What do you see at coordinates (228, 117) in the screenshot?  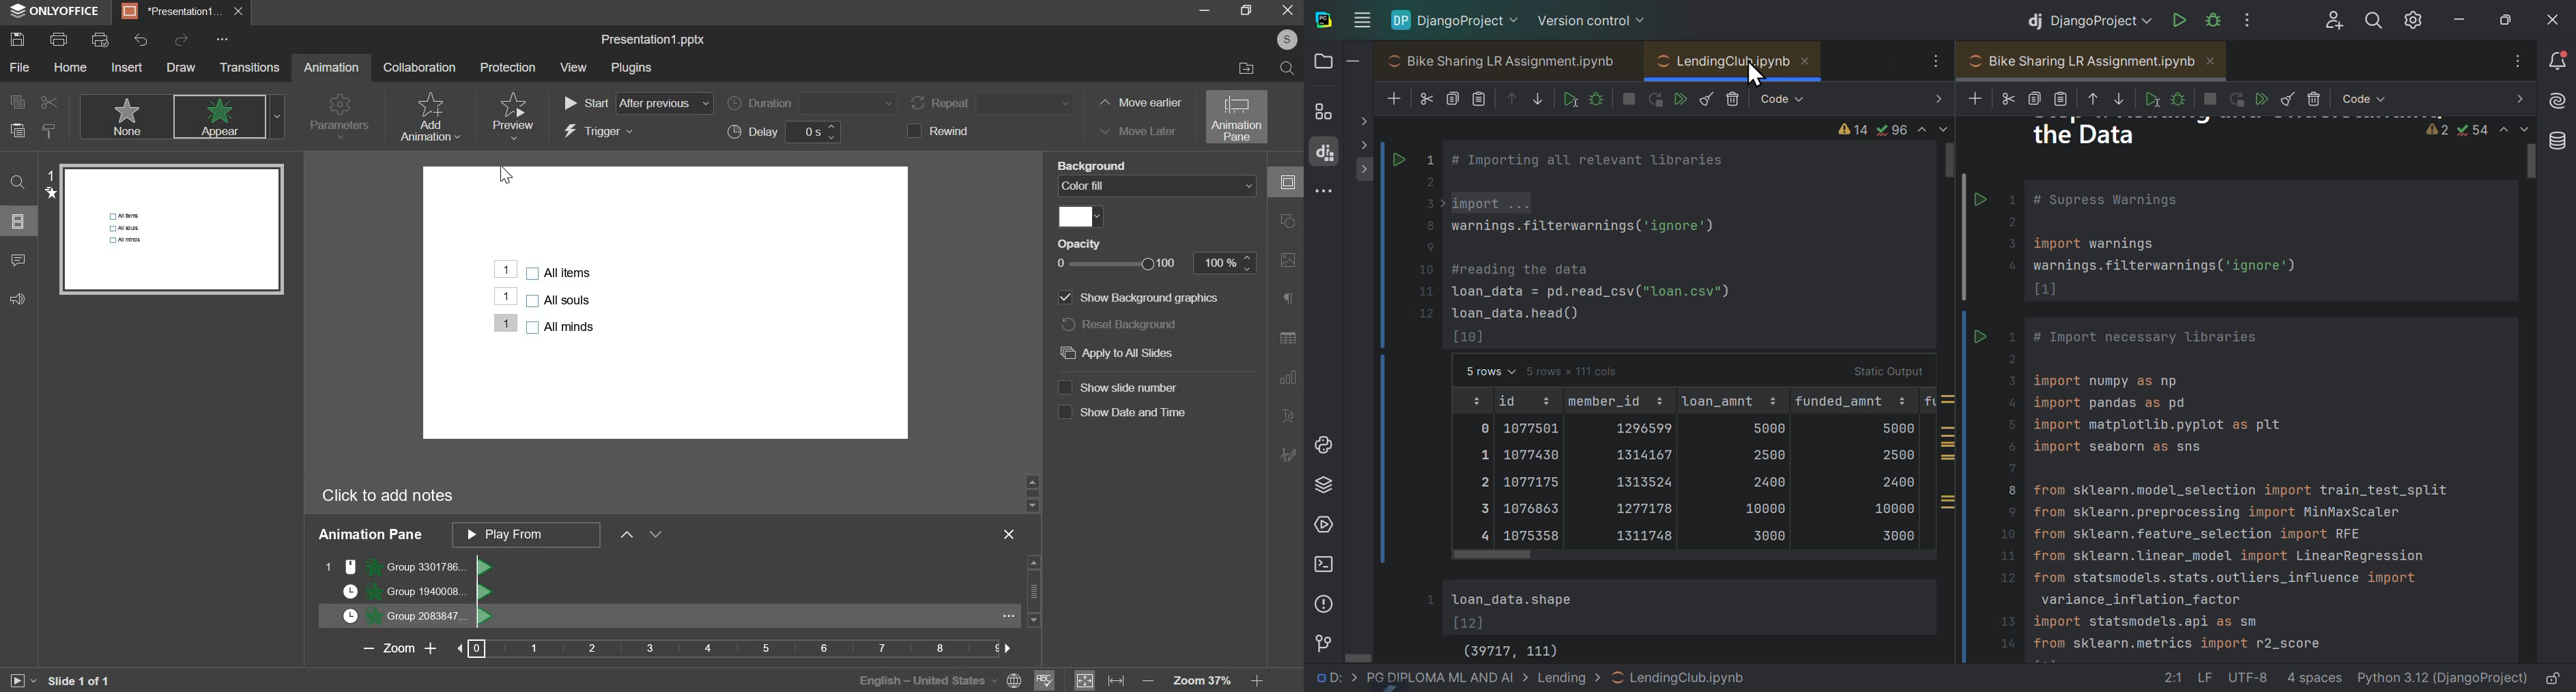 I see `appear` at bounding box center [228, 117].